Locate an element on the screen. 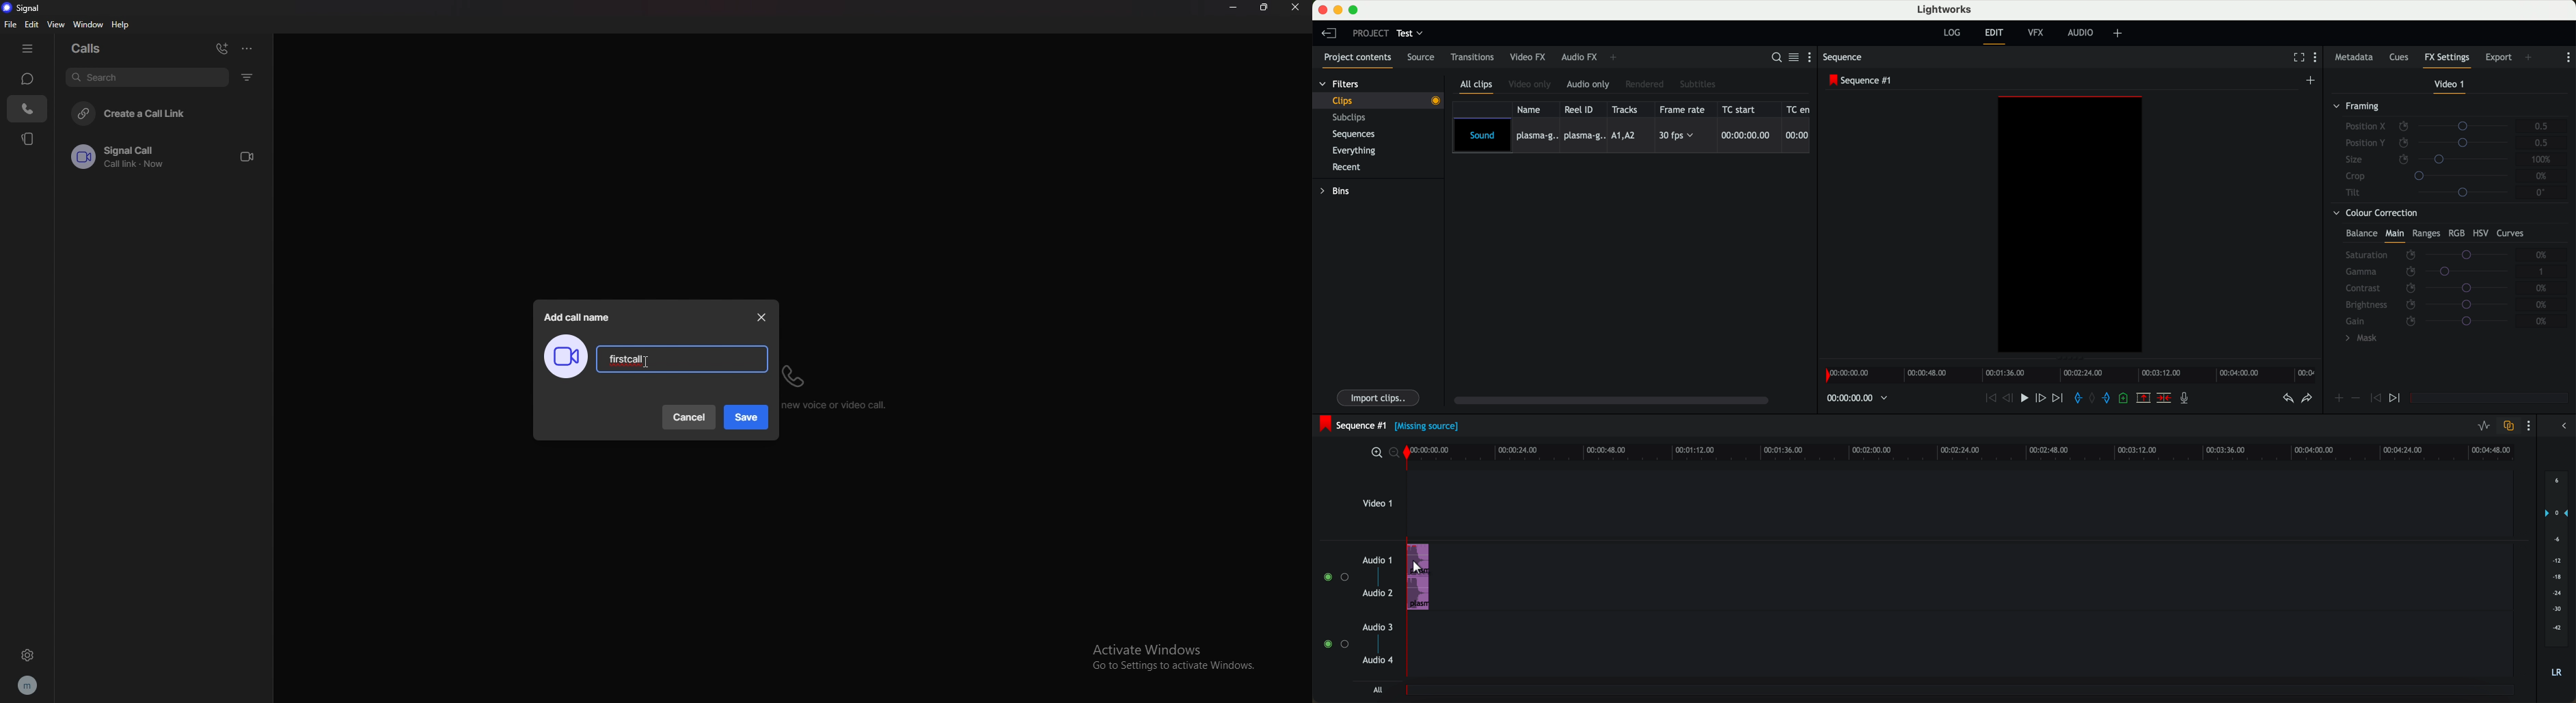 The width and height of the screenshot is (2576, 728). frame rate is located at coordinates (1684, 109).